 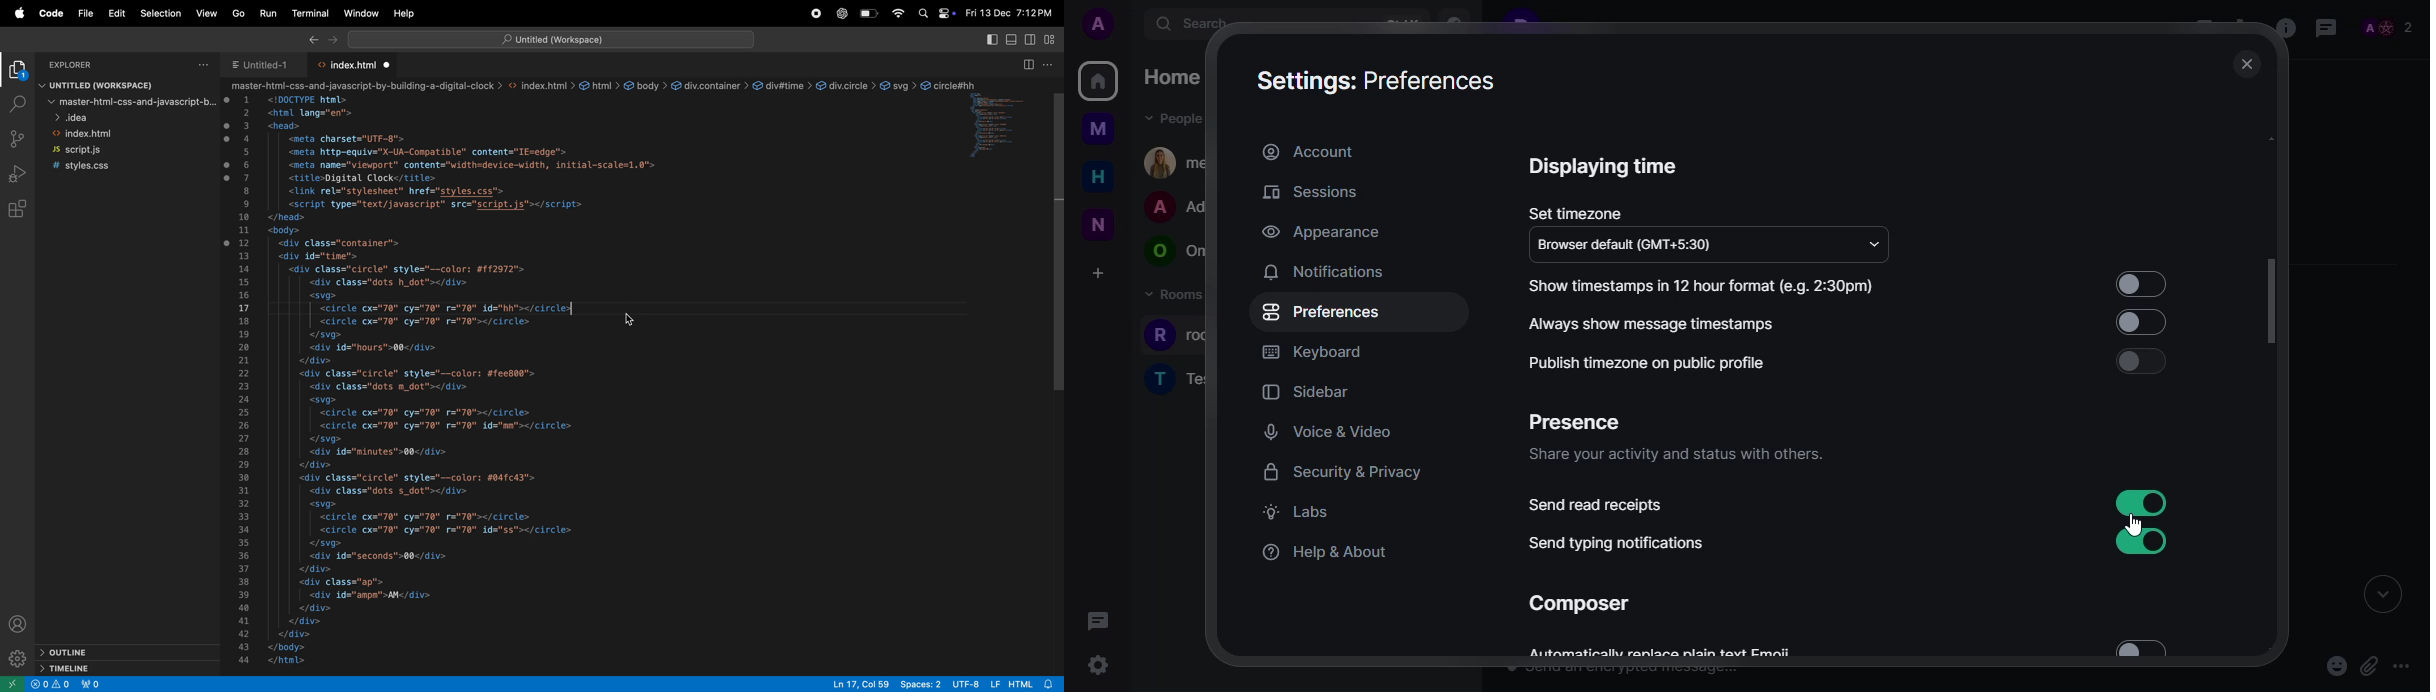 I want to click on utf 8, so click(x=965, y=684).